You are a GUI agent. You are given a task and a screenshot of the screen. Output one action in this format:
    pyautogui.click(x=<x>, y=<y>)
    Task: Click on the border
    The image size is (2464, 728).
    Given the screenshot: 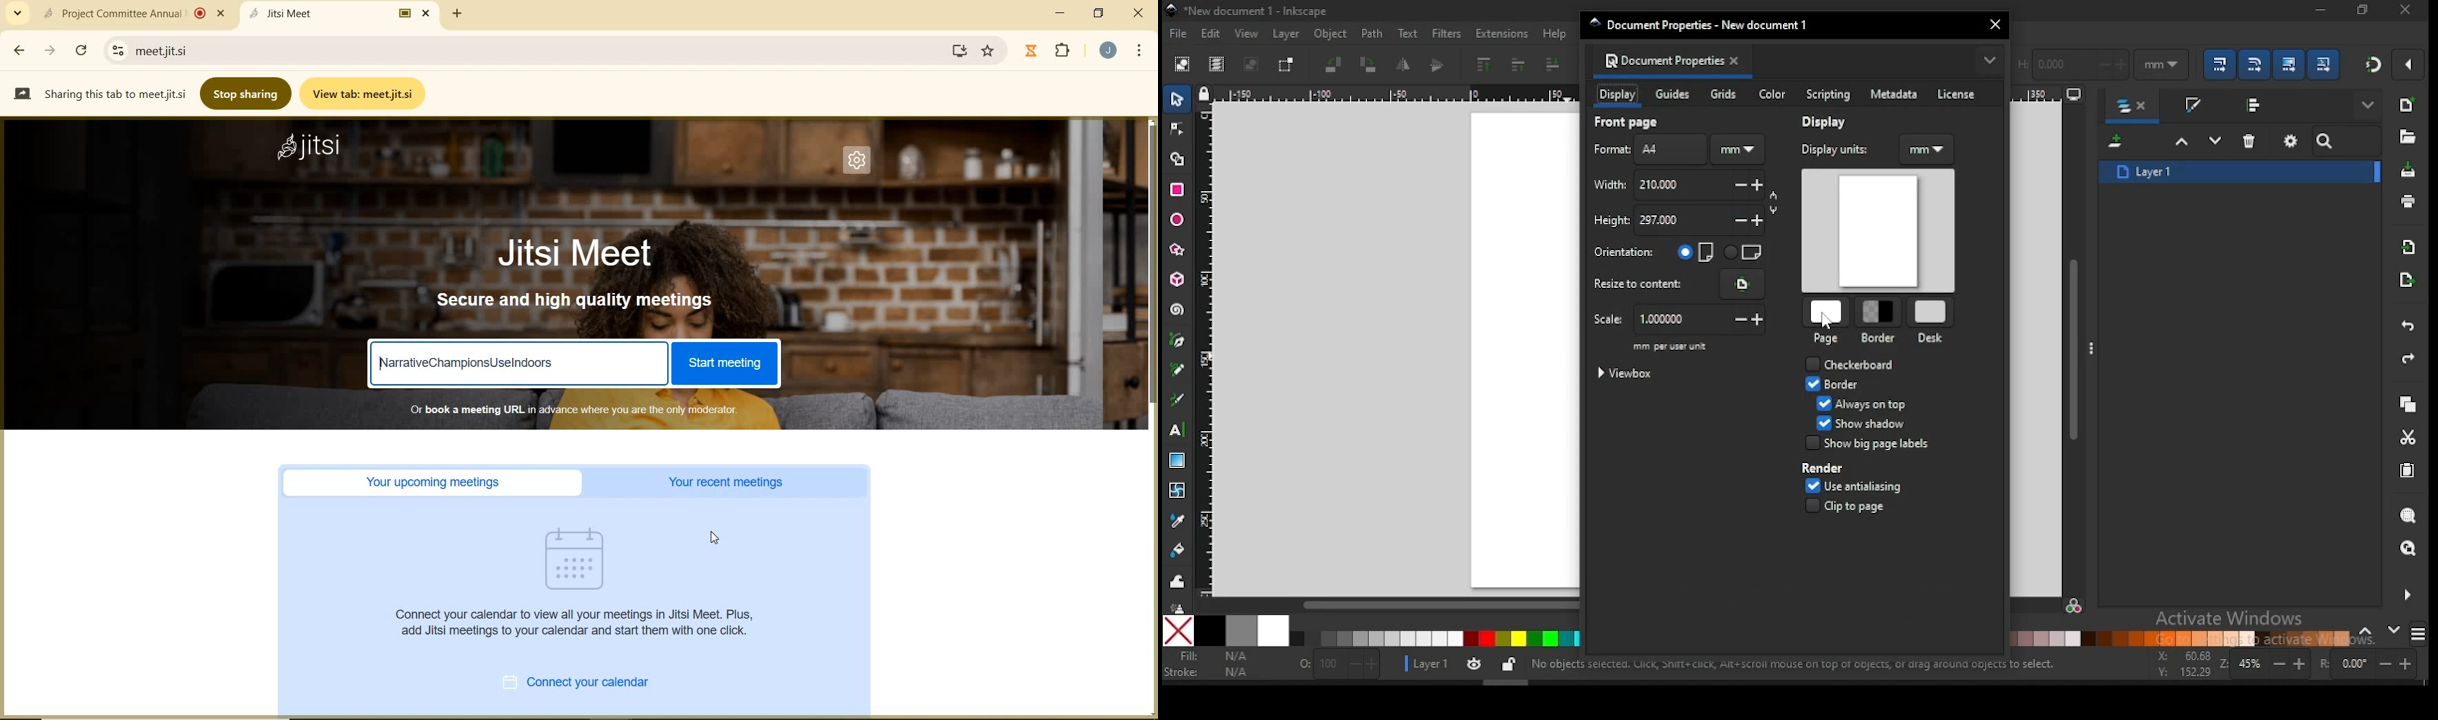 What is the action you would take?
    pyautogui.click(x=1880, y=312)
    